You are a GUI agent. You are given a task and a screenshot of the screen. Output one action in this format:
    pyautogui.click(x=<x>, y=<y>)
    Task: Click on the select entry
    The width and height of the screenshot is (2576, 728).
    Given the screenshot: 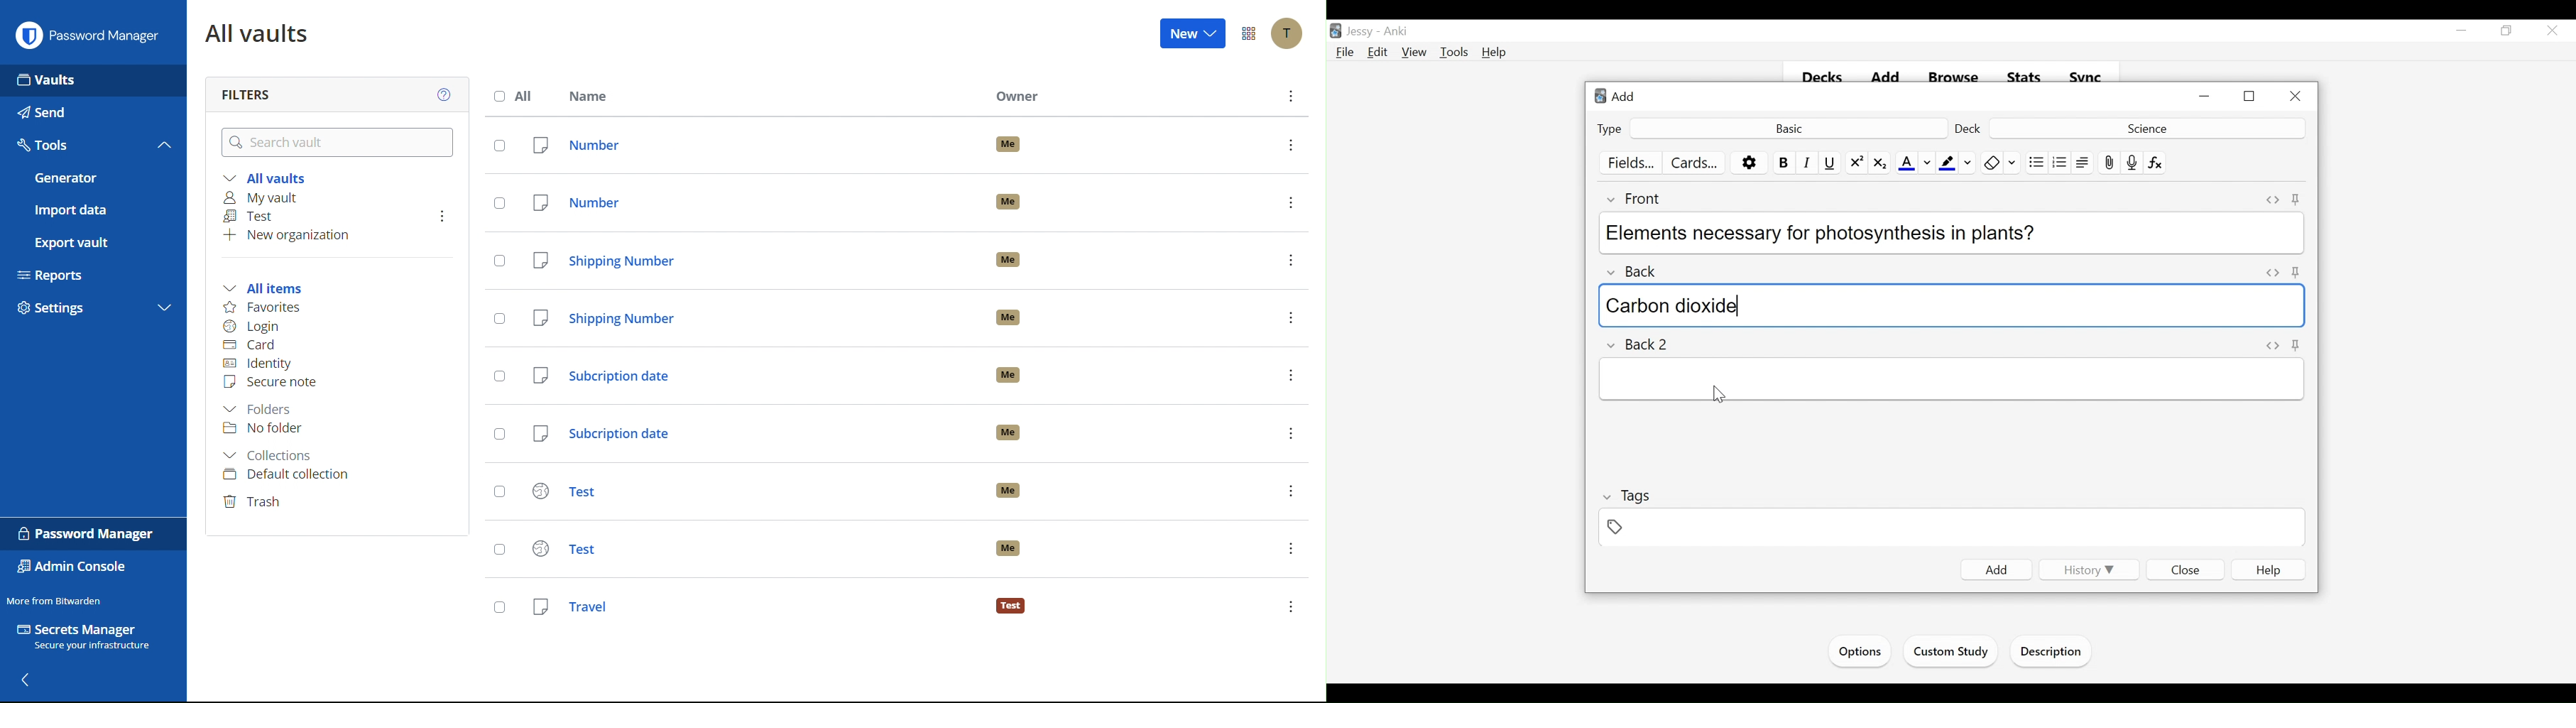 What is the action you would take?
    pyautogui.click(x=497, y=145)
    